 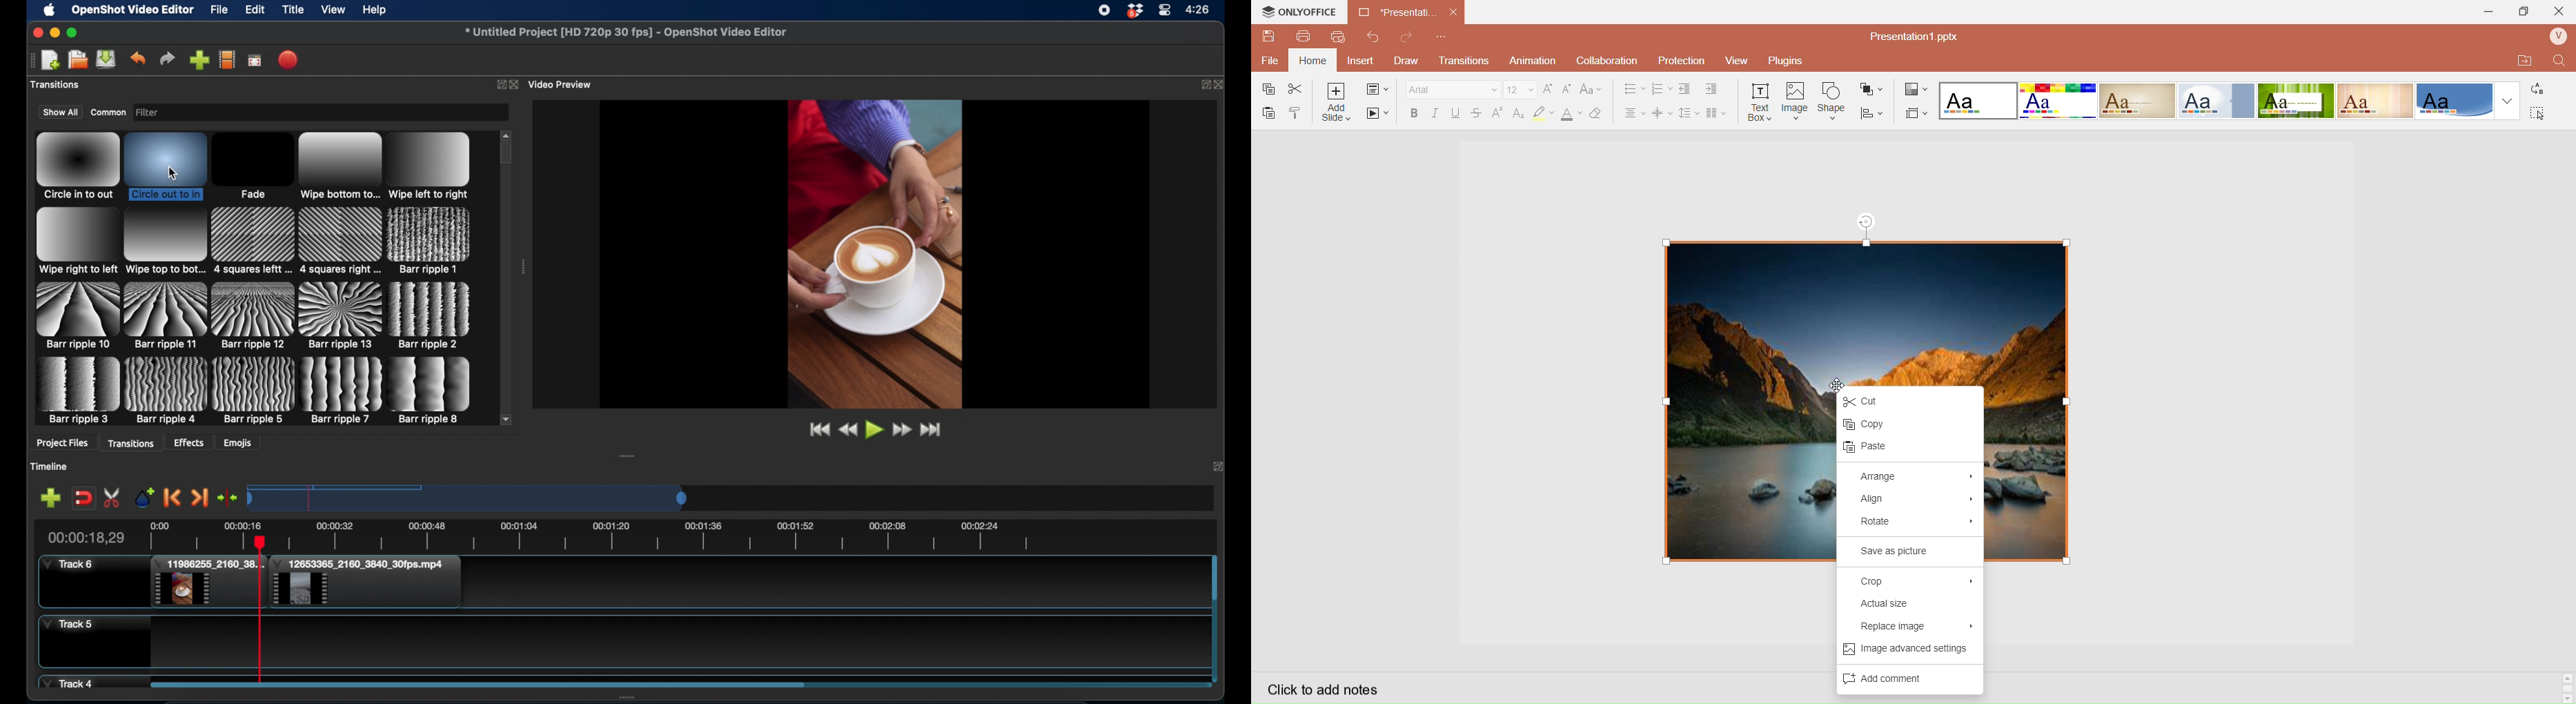 I want to click on Replace Image, so click(x=1916, y=626).